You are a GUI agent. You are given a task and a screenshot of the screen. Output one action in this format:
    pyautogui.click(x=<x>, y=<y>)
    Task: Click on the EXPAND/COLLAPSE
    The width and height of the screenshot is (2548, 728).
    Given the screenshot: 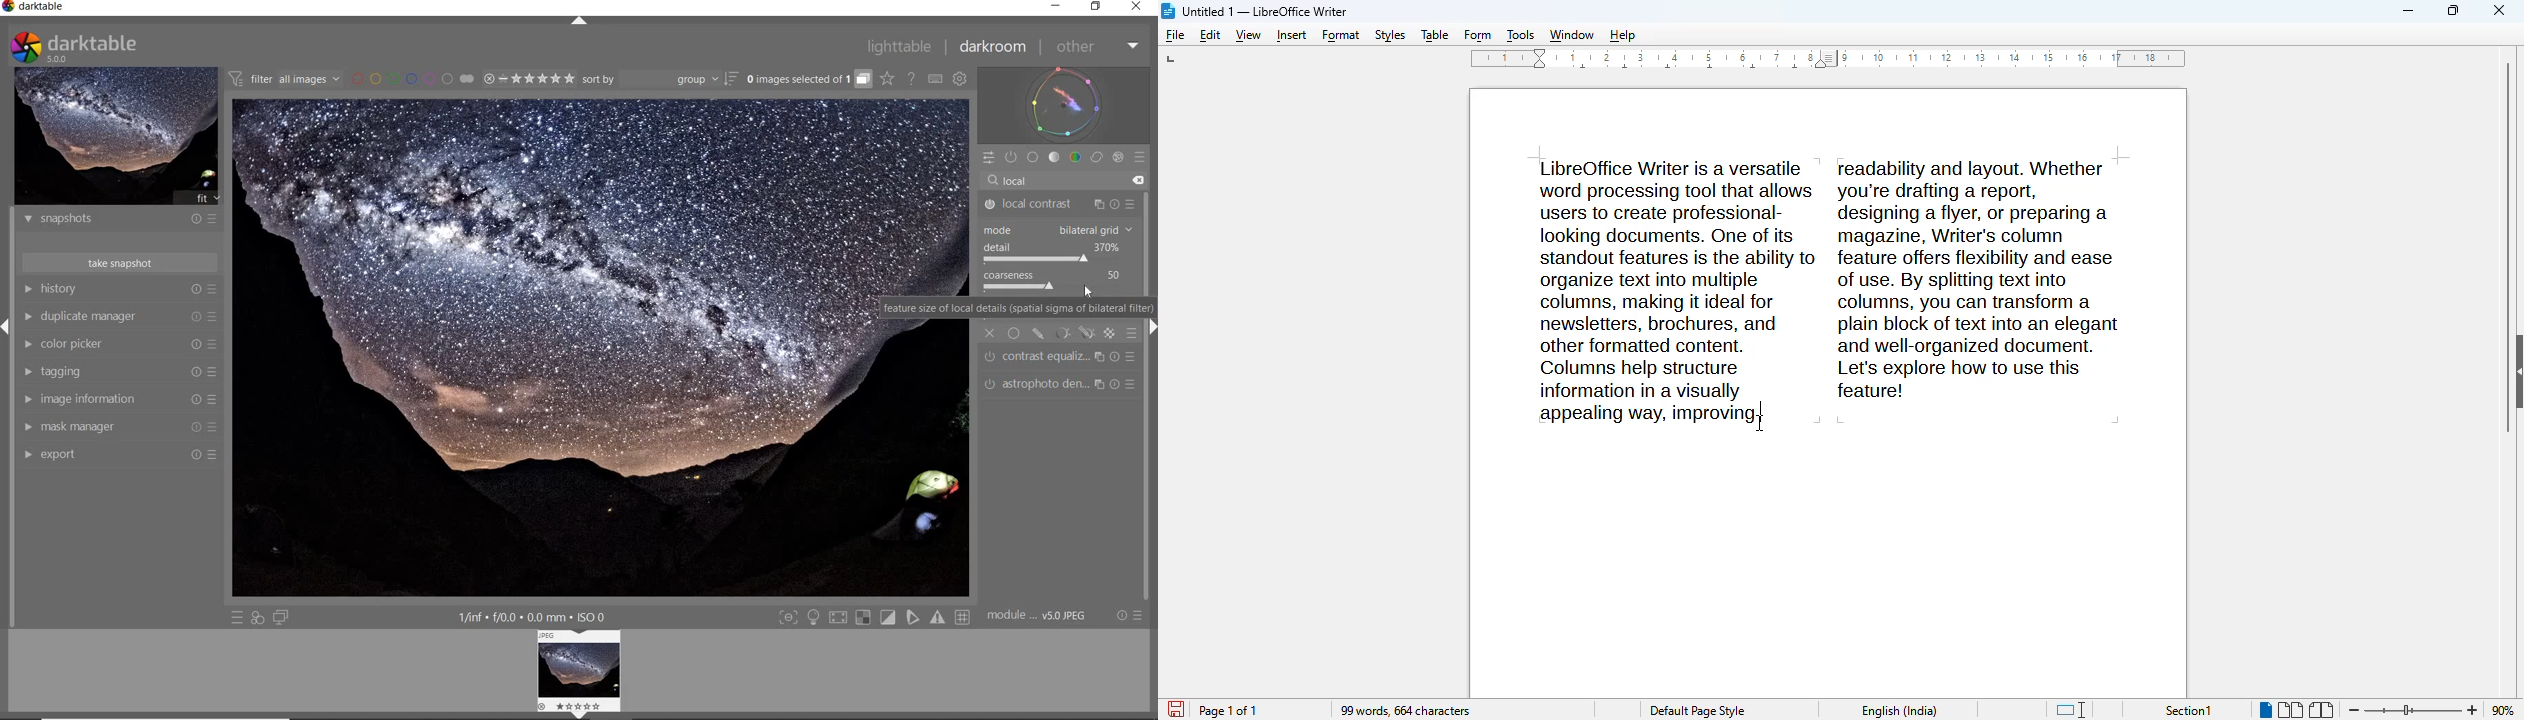 What is the action you would take?
    pyautogui.click(x=579, y=21)
    